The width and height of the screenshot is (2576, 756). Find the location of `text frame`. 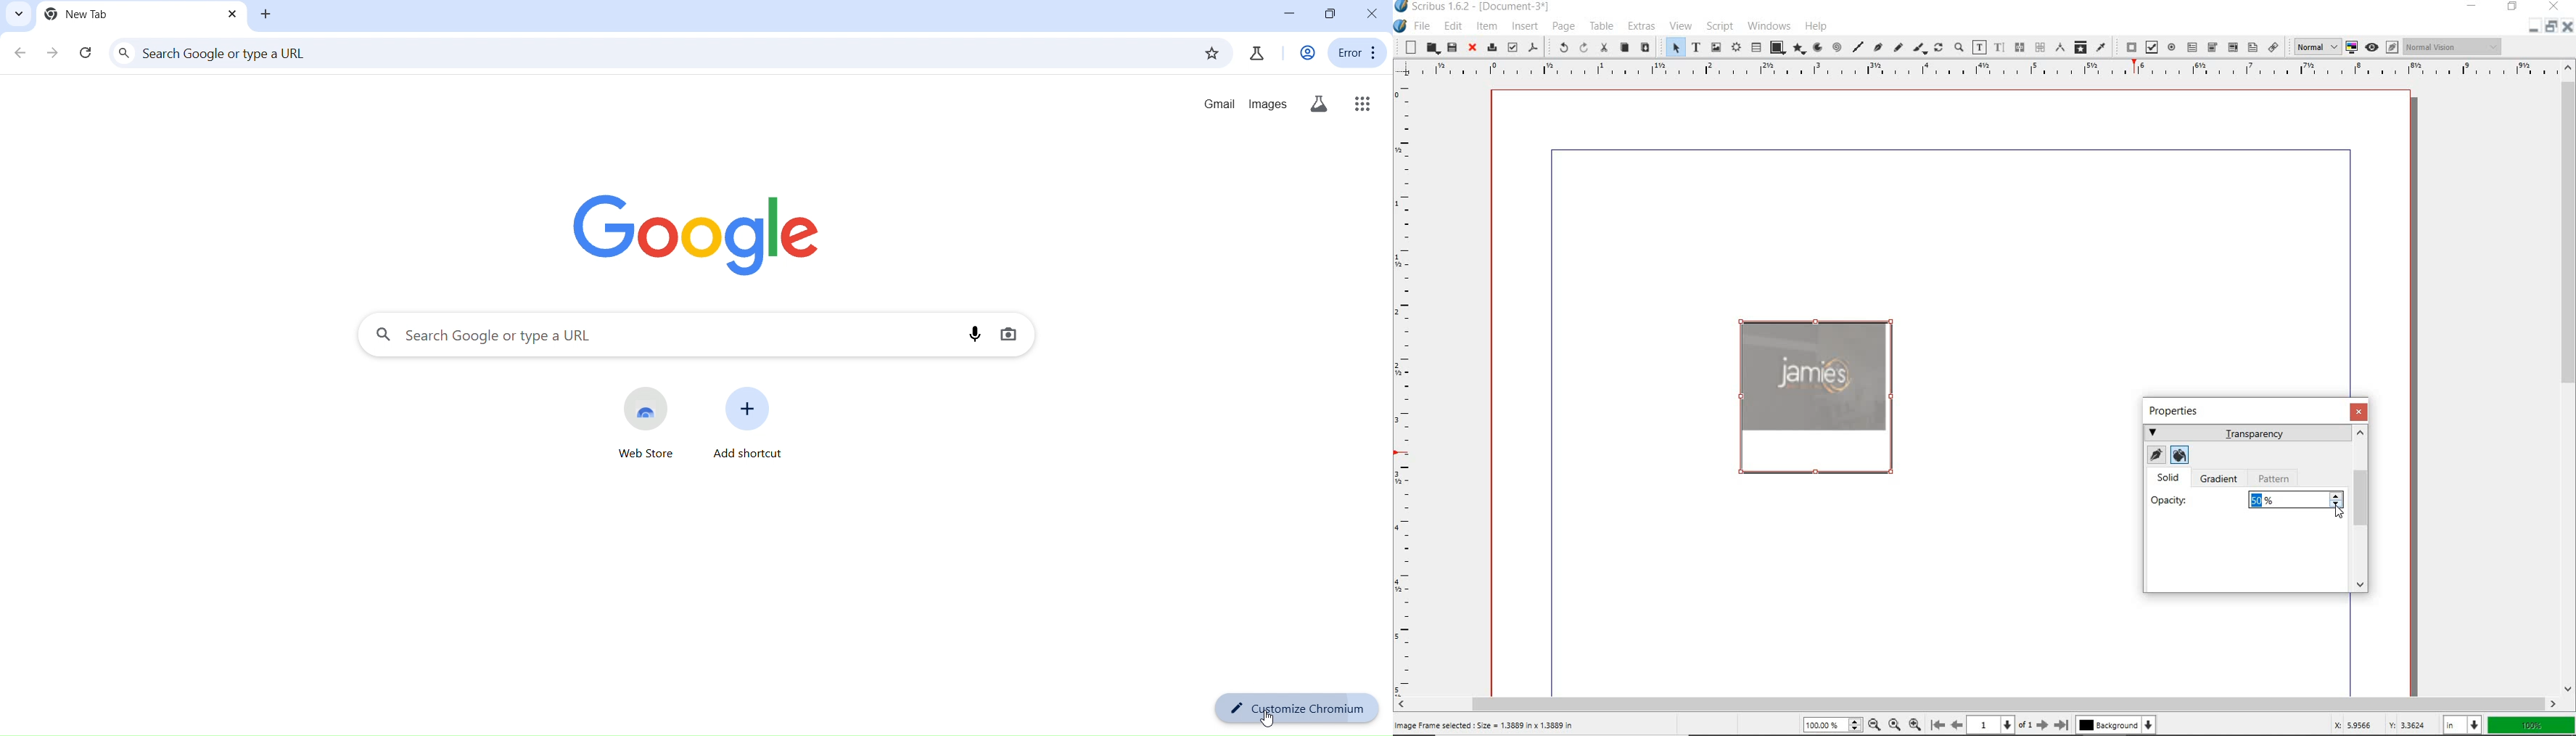

text frame is located at coordinates (1695, 47).